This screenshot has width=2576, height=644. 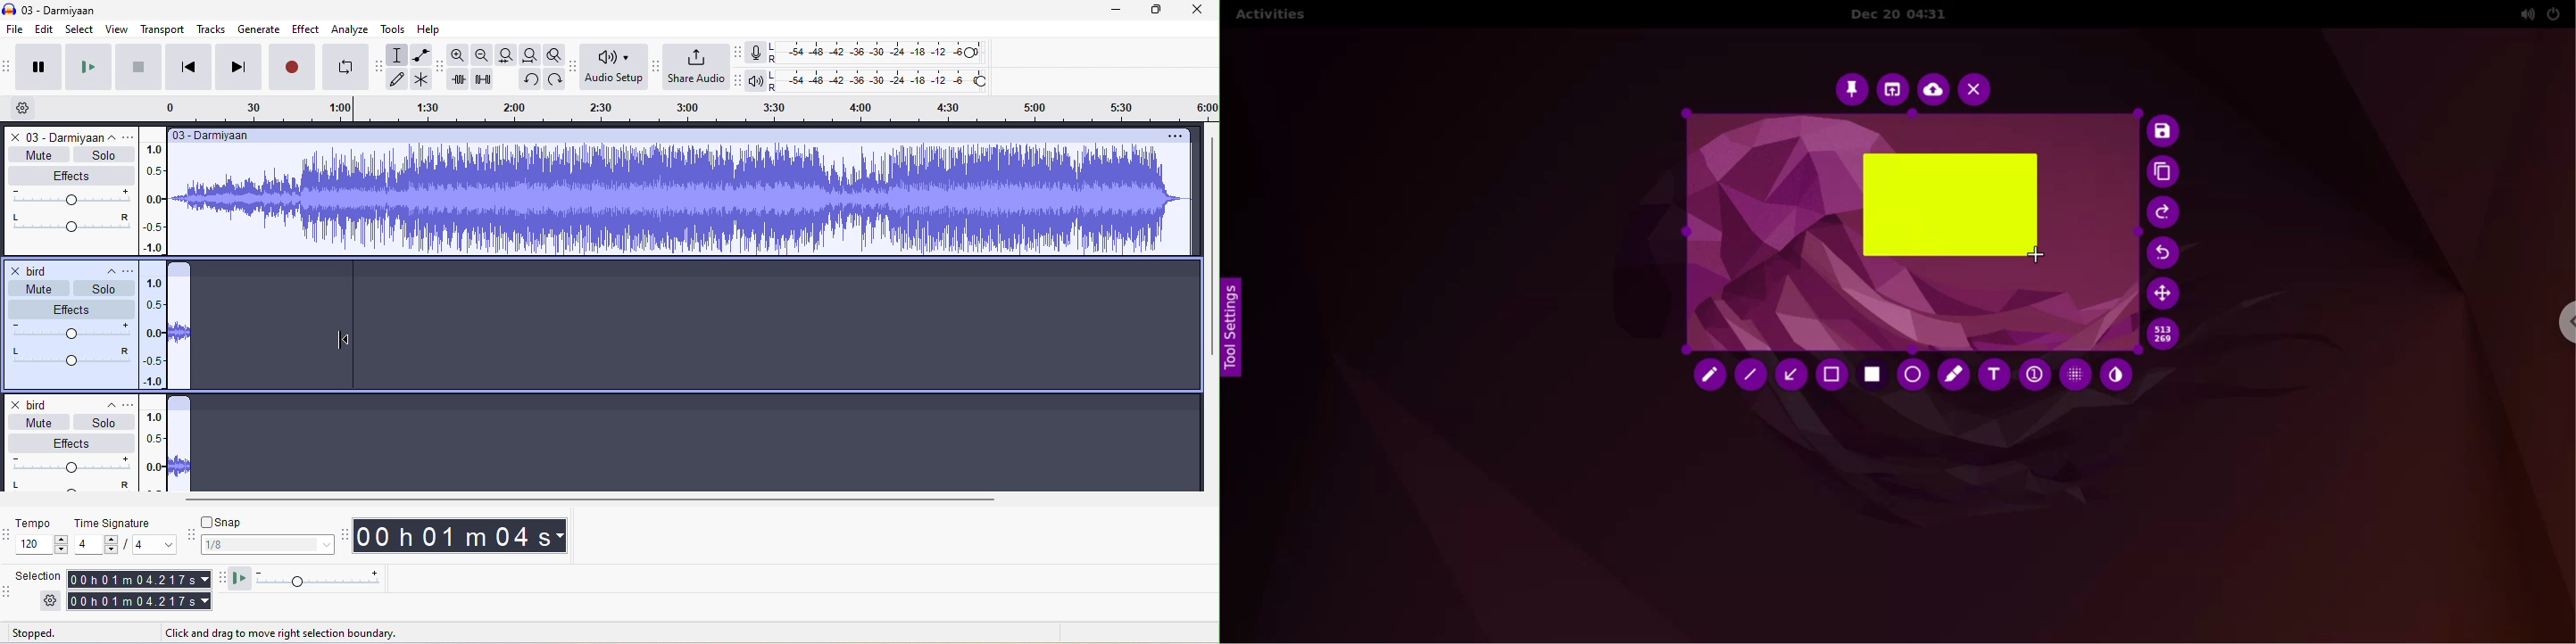 I want to click on audacity selection toolbar, so click(x=8, y=596).